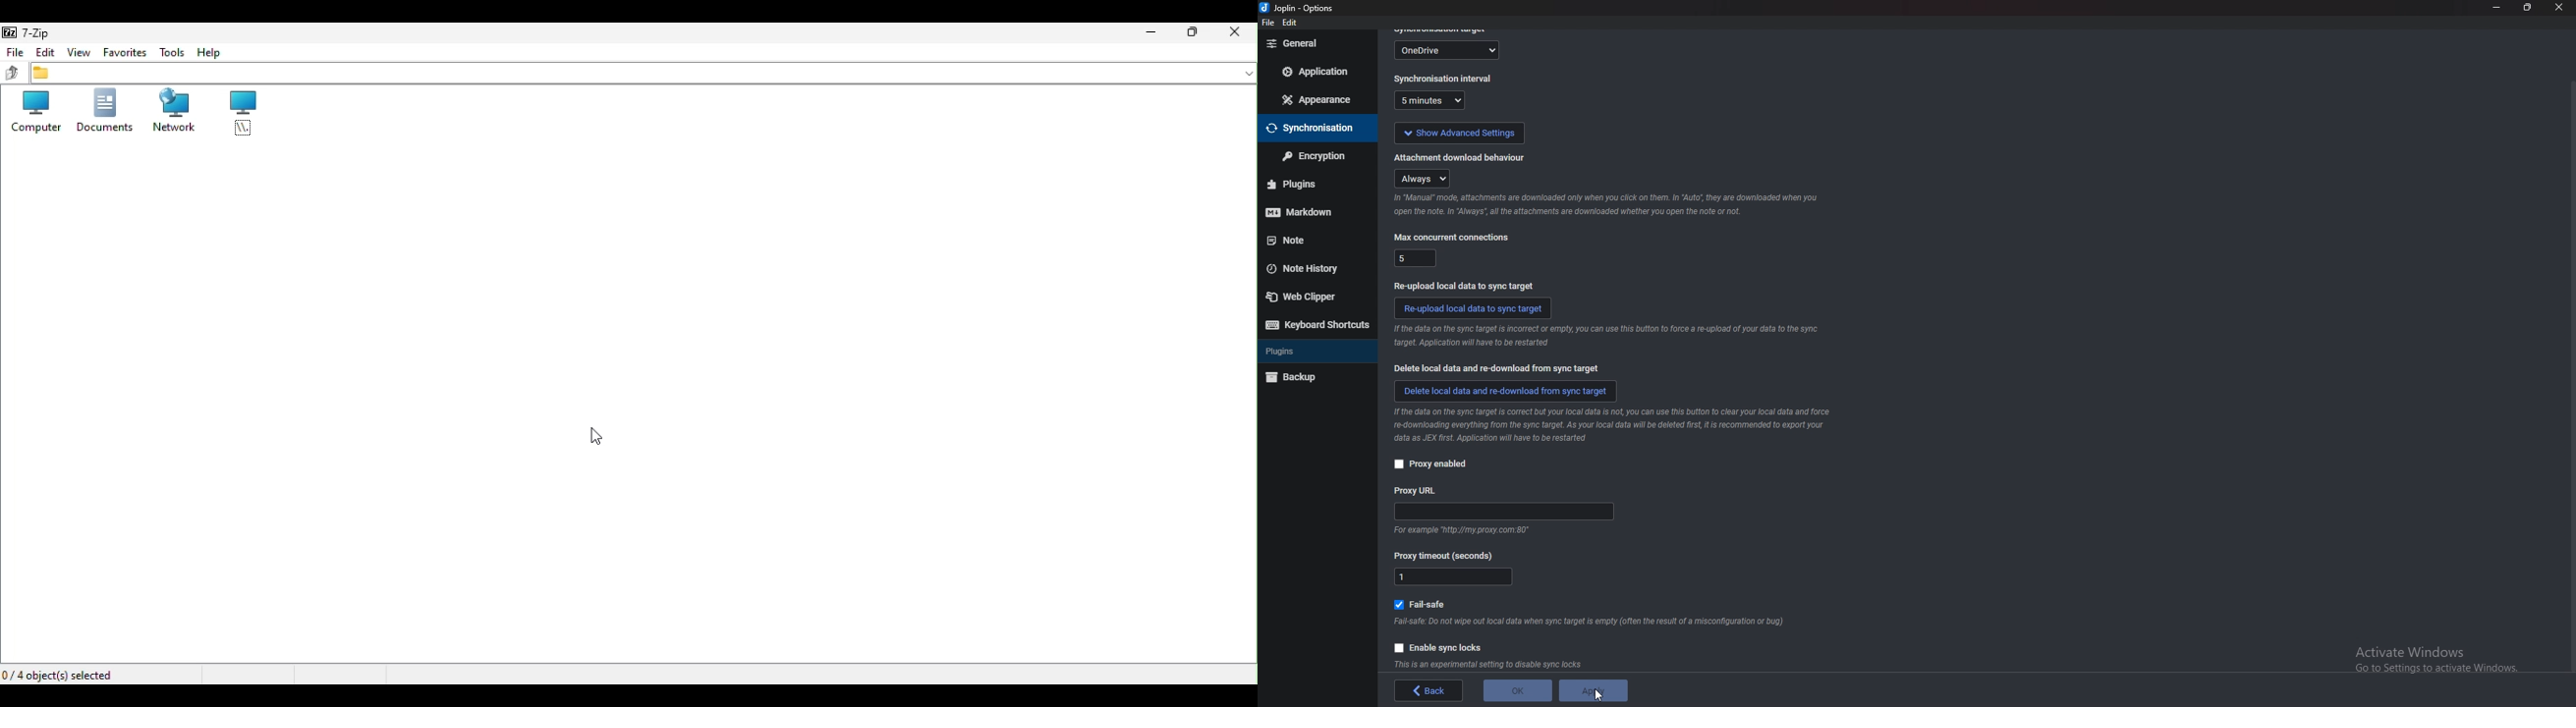 The width and height of the screenshot is (2576, 728). Describe the element at coordinates (1474, 308) in the screenshot. I see `reupload local data` at that location.